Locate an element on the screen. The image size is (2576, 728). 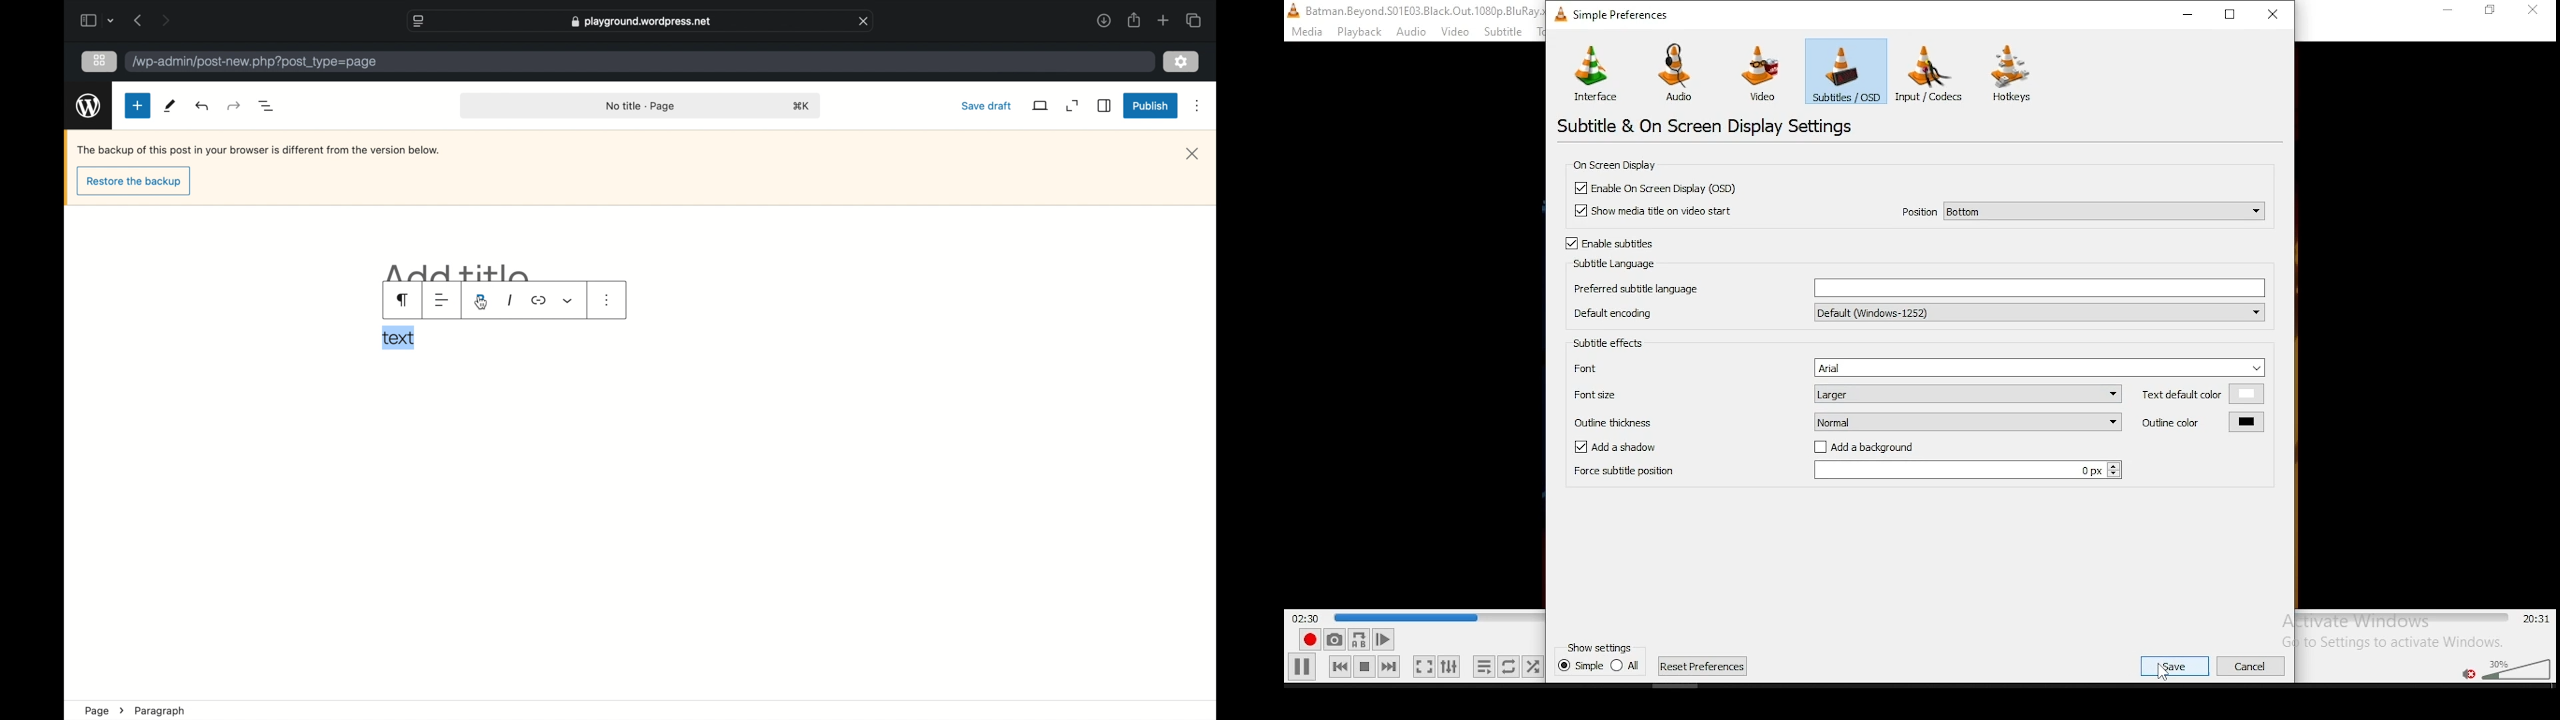
downloads is located at coordinates (1104, 20).